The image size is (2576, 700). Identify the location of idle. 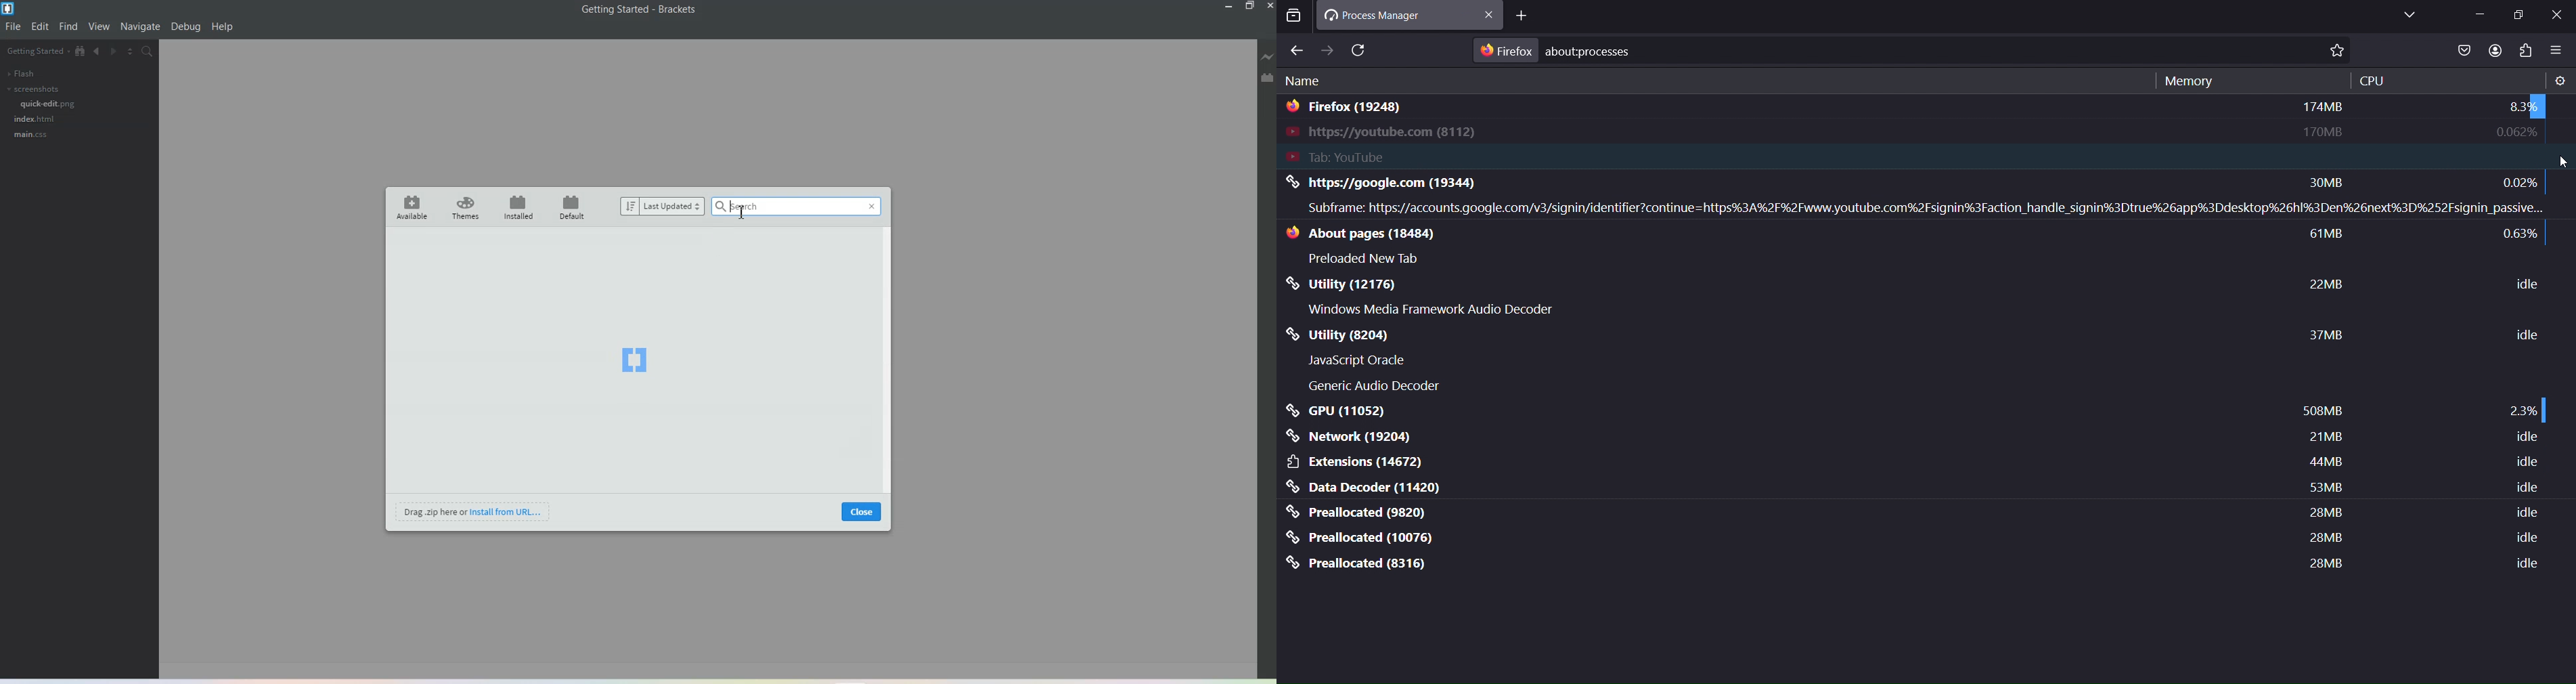
(2529, 335).